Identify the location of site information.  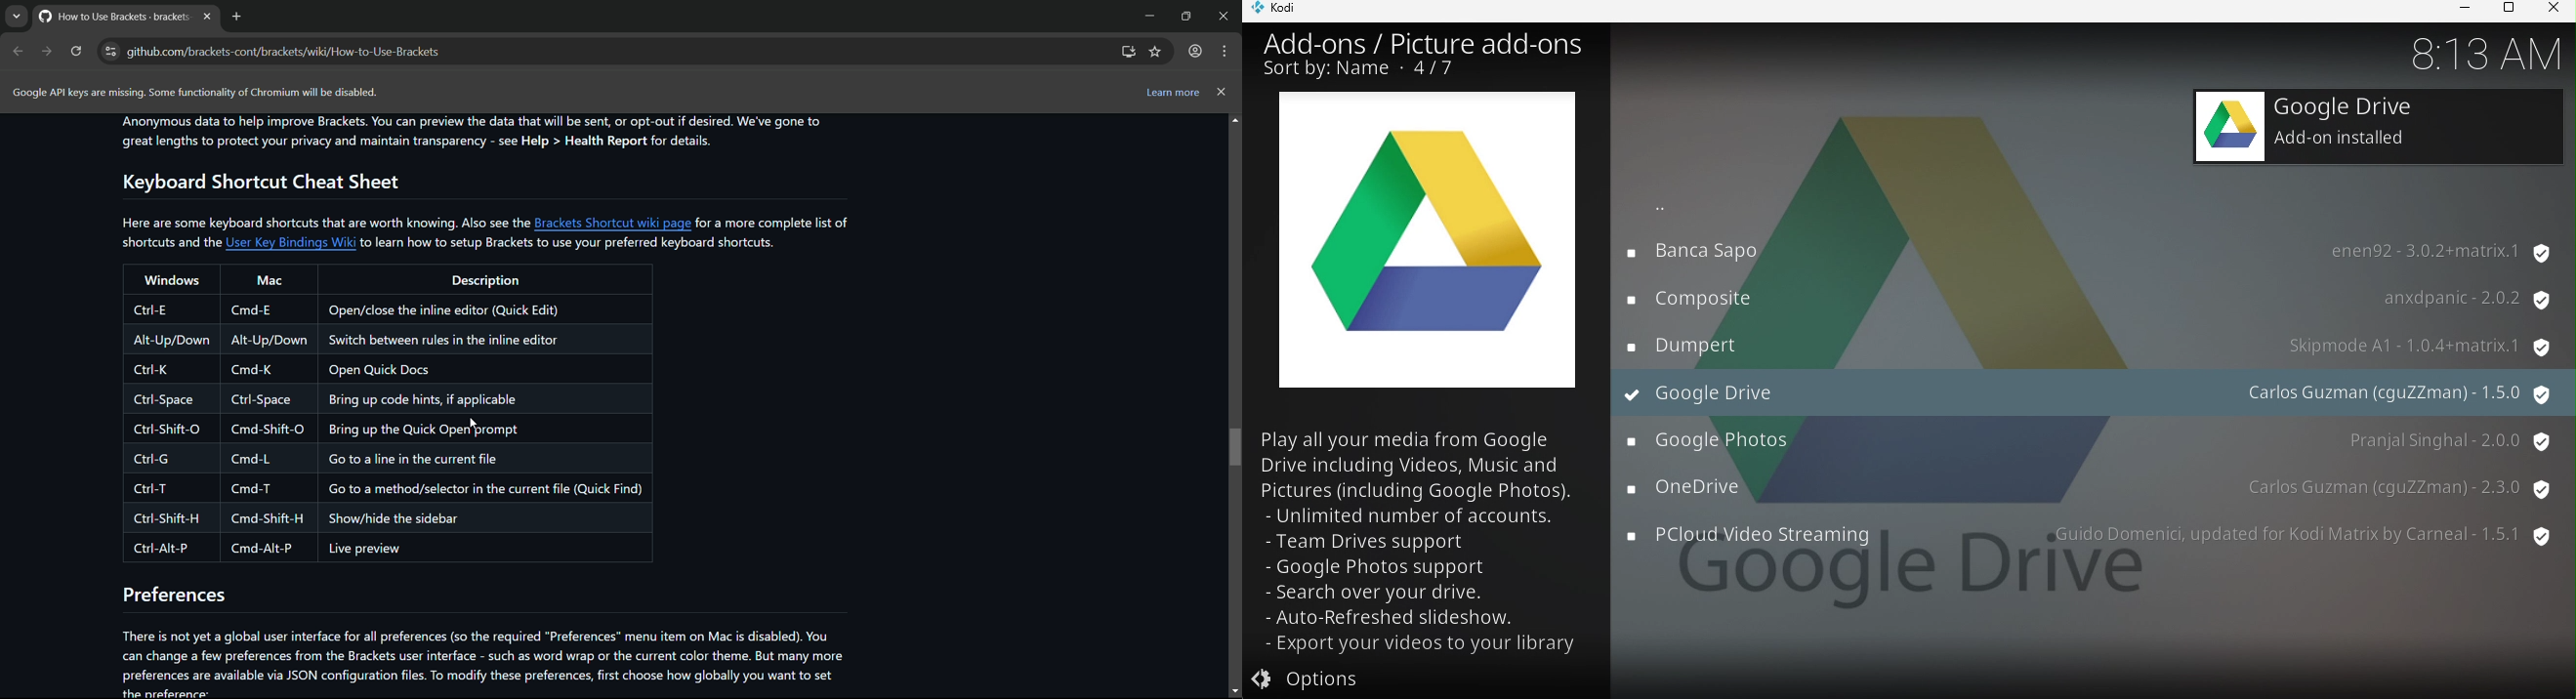
(111, 51).